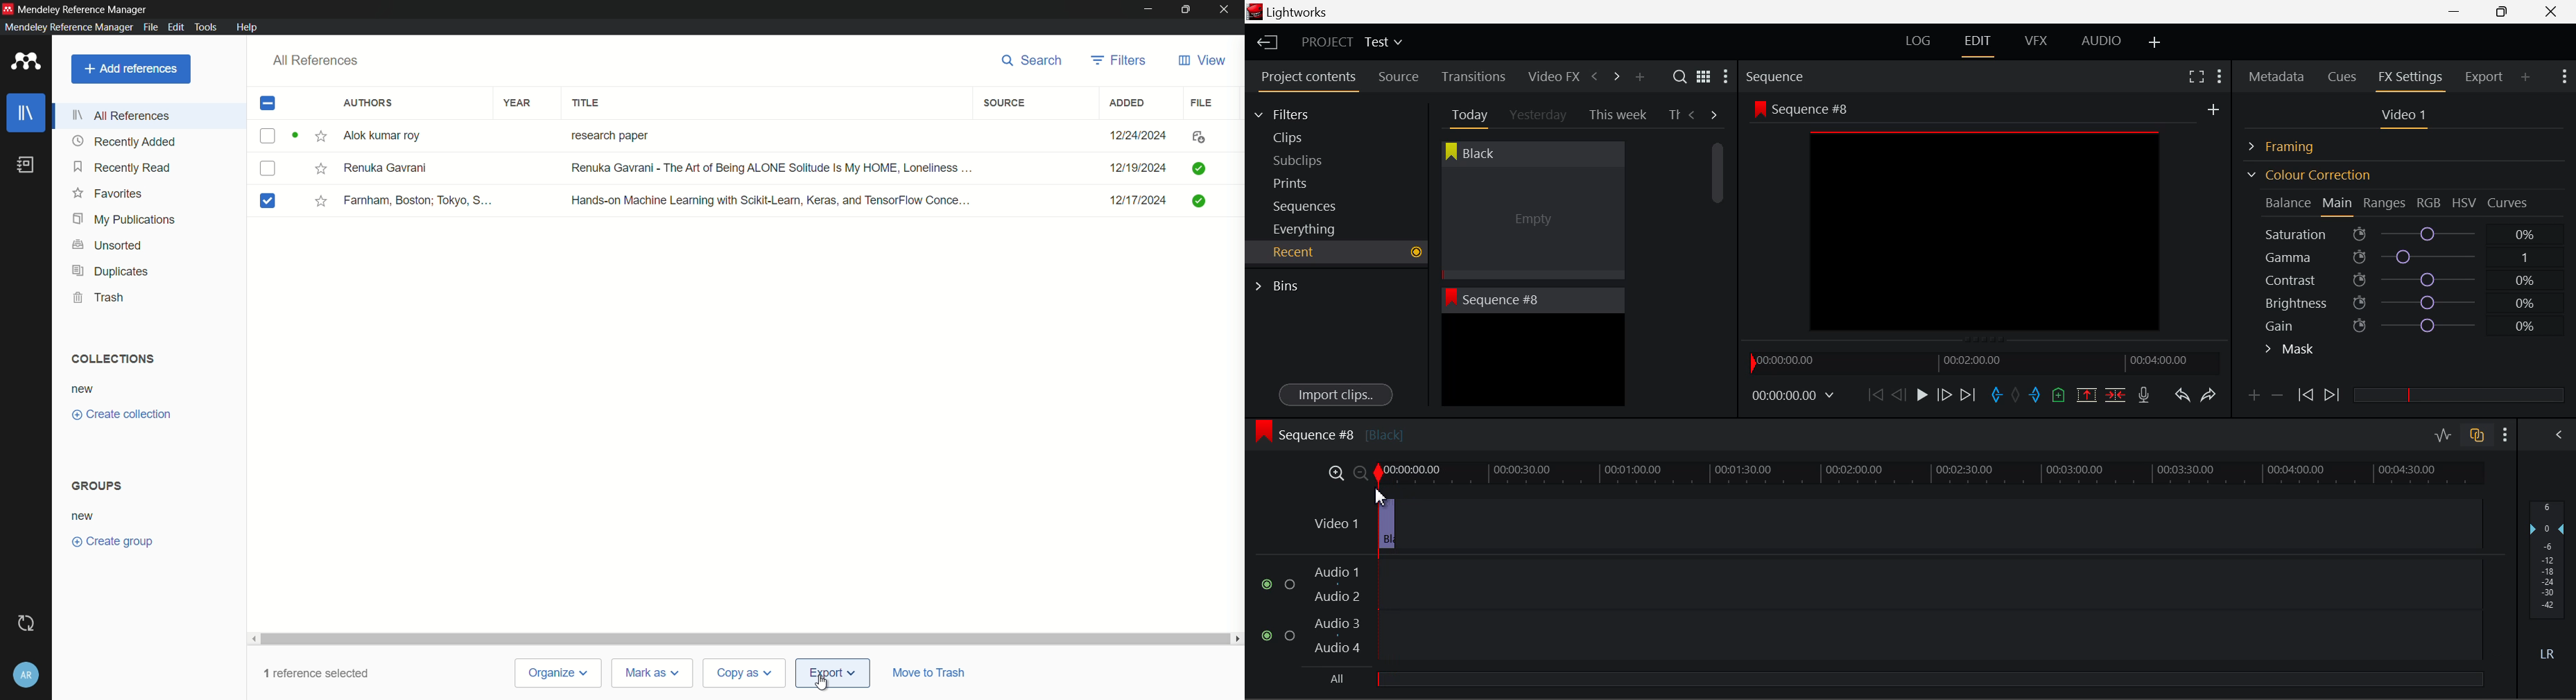 This screenshot has width=2576, height=700. What do you see at coordinates (744, 674) in the screenshot?
I see `copy as` at bounding box center [744, 674].